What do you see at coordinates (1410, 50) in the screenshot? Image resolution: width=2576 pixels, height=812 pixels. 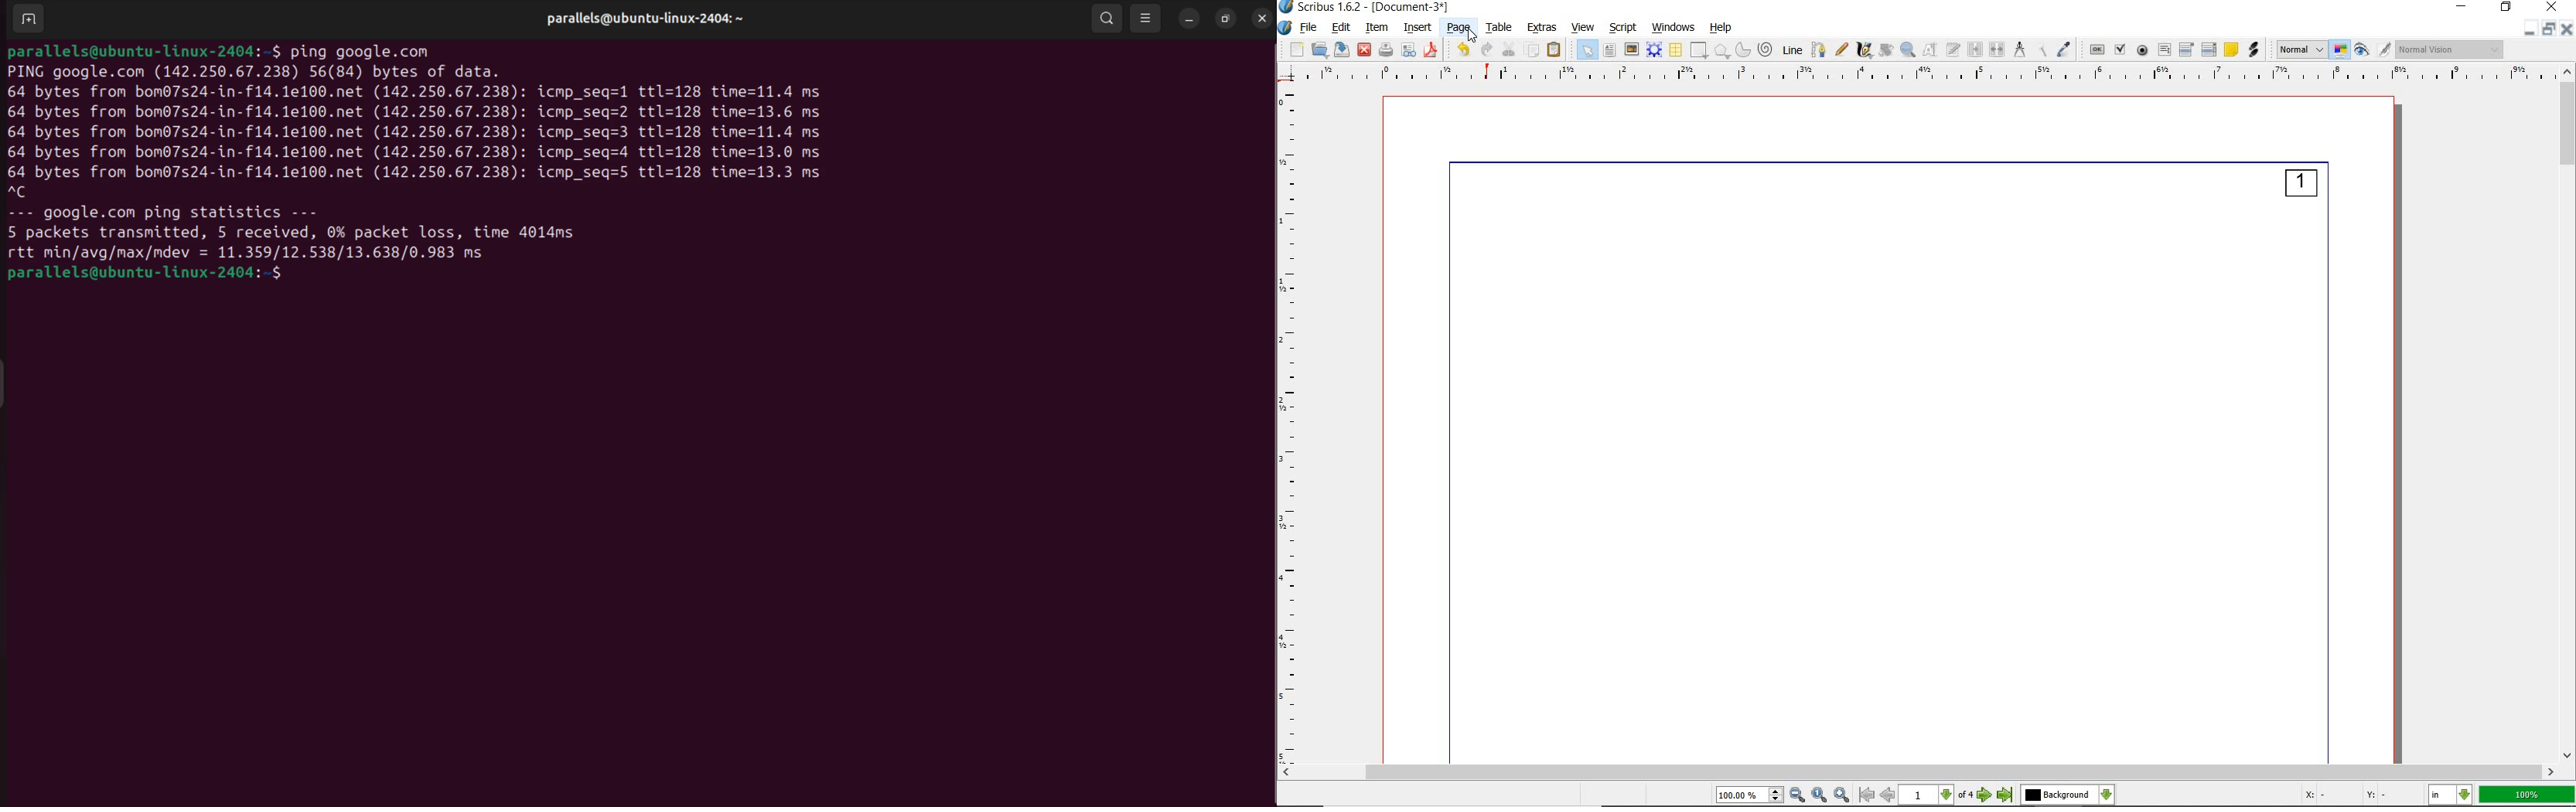 I see `preflight verifier` at bounding box center [1410, 50].